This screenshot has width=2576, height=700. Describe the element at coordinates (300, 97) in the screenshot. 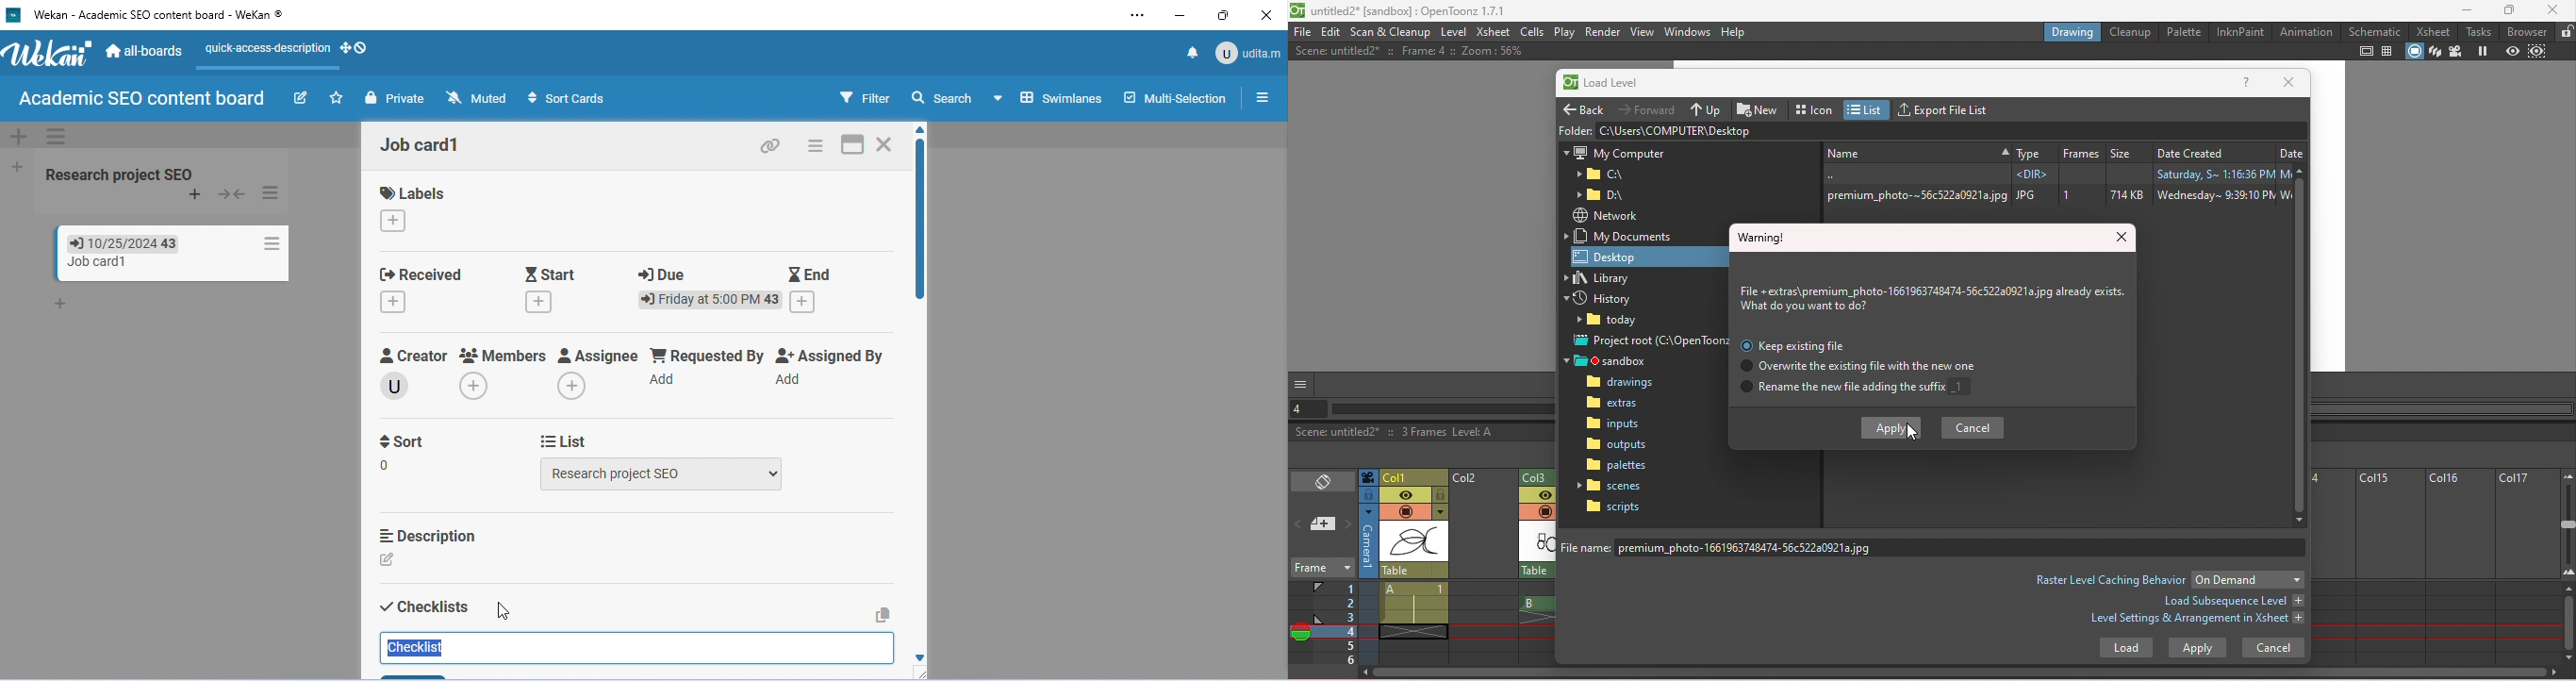

I see `edit` at that location.